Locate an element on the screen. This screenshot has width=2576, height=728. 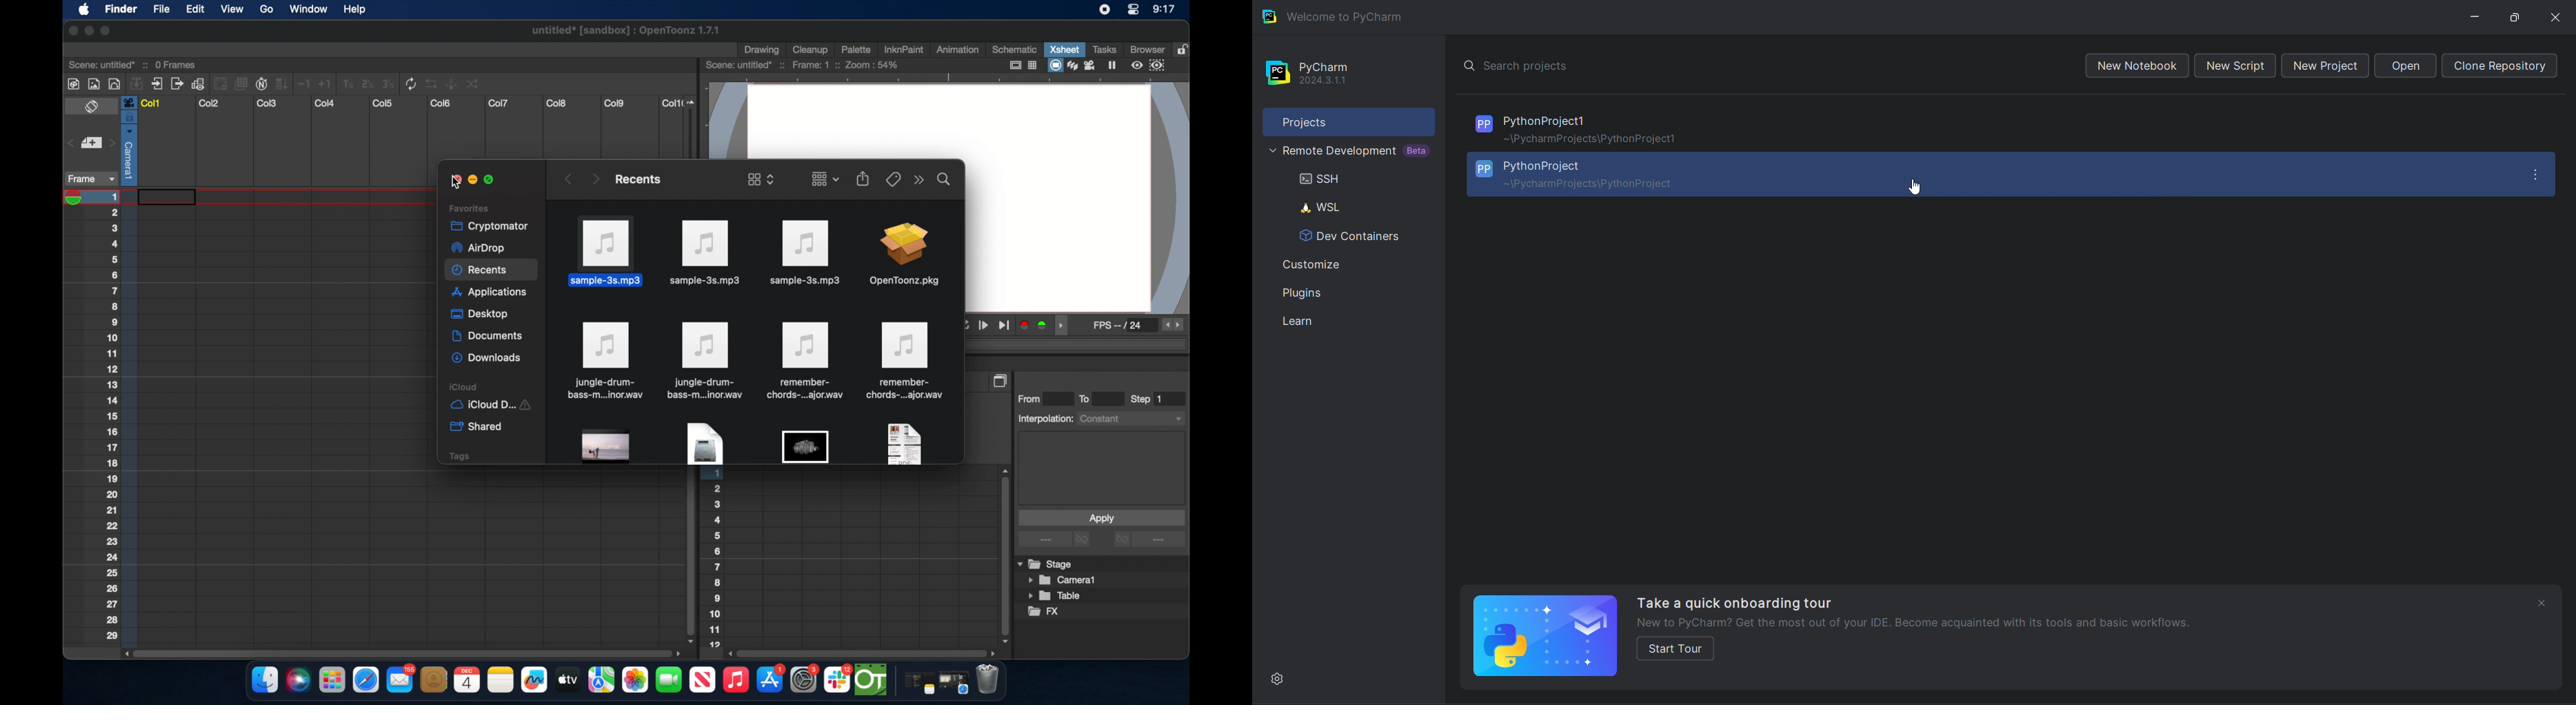
appstore is located at coordinates (771, 680).